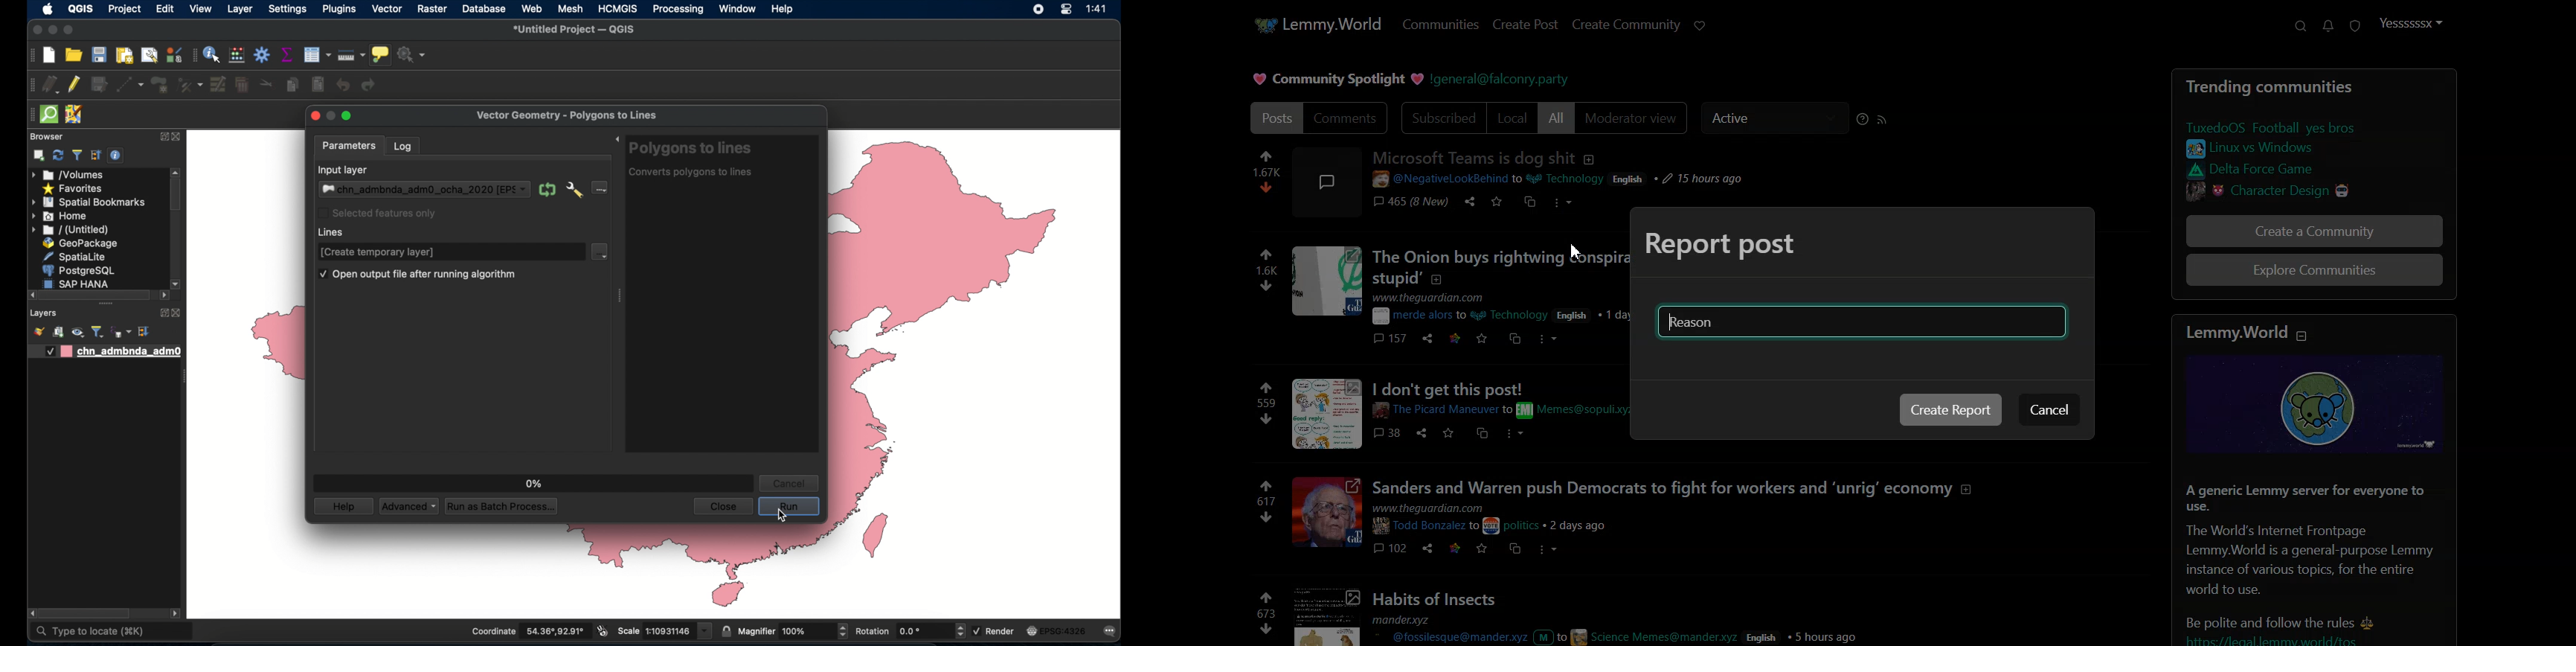 This screenshot has width=2576, height=672. I want to click on screen recorder, so click(1038, 10).